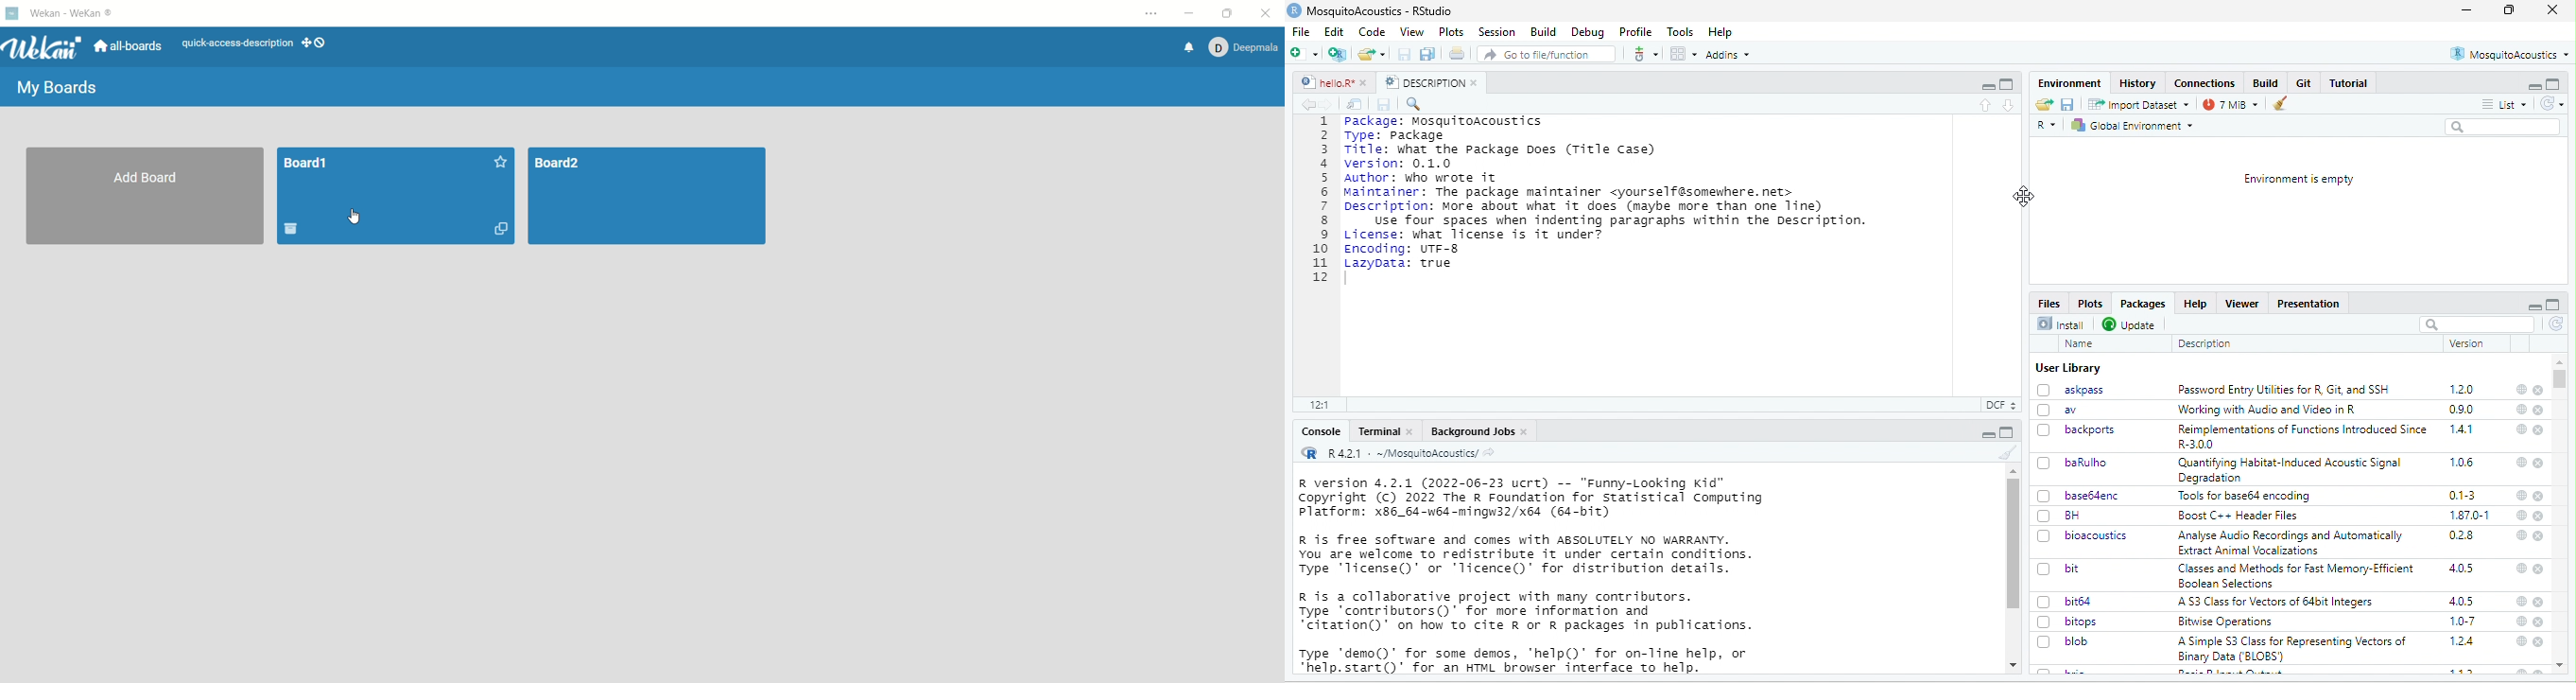  What do you see at coordinates (2539, 642) in the screenshot?
I see `close` at bounding box center [2539, 642].